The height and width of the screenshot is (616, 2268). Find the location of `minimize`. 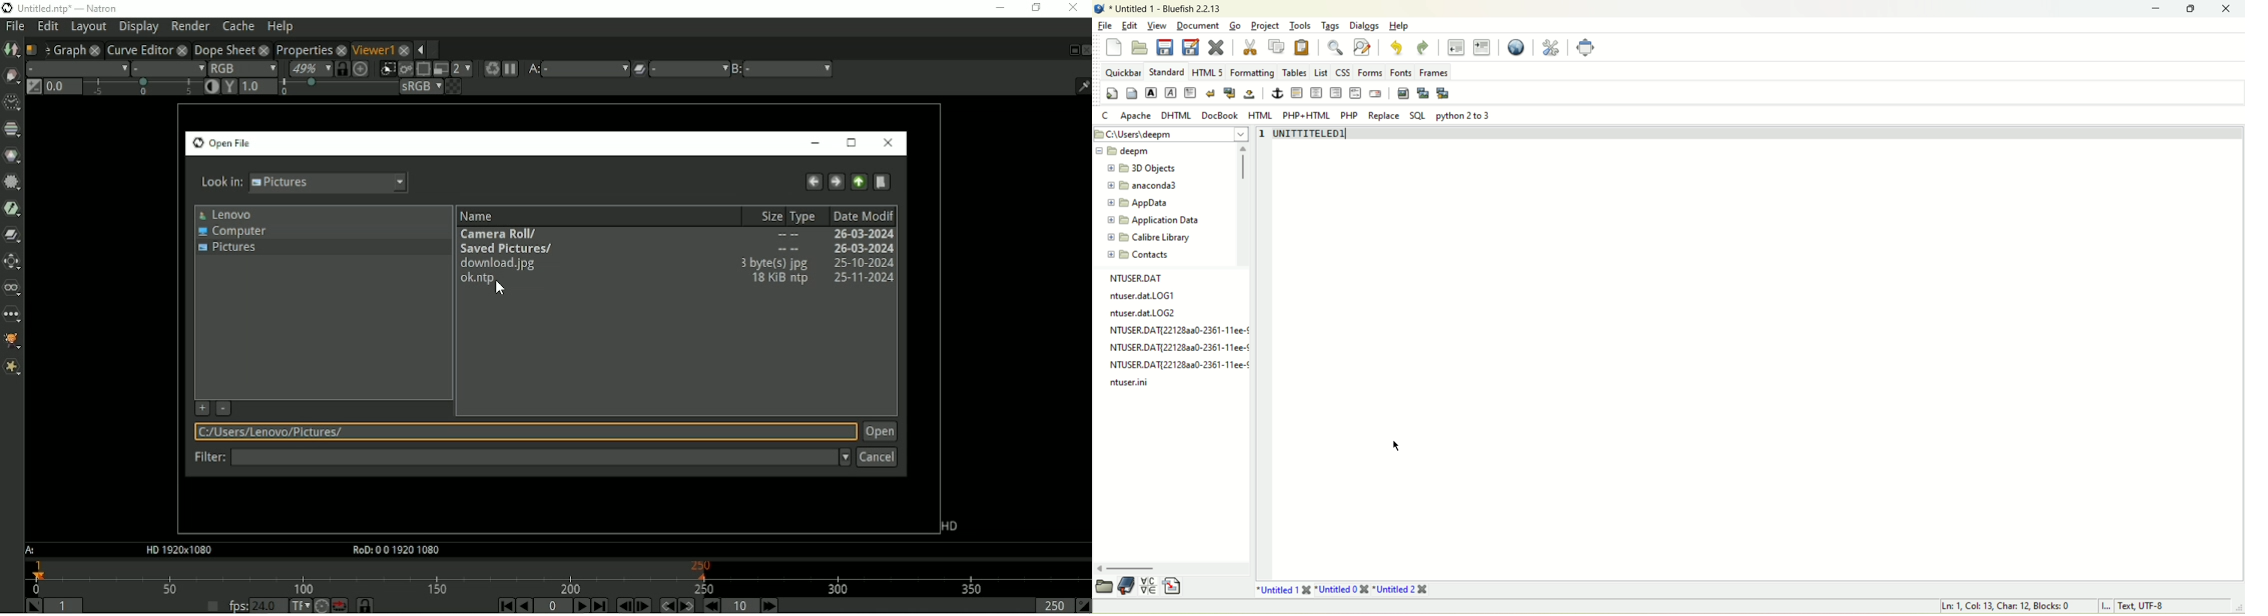

minimize is located at coordinates (2158, 7).